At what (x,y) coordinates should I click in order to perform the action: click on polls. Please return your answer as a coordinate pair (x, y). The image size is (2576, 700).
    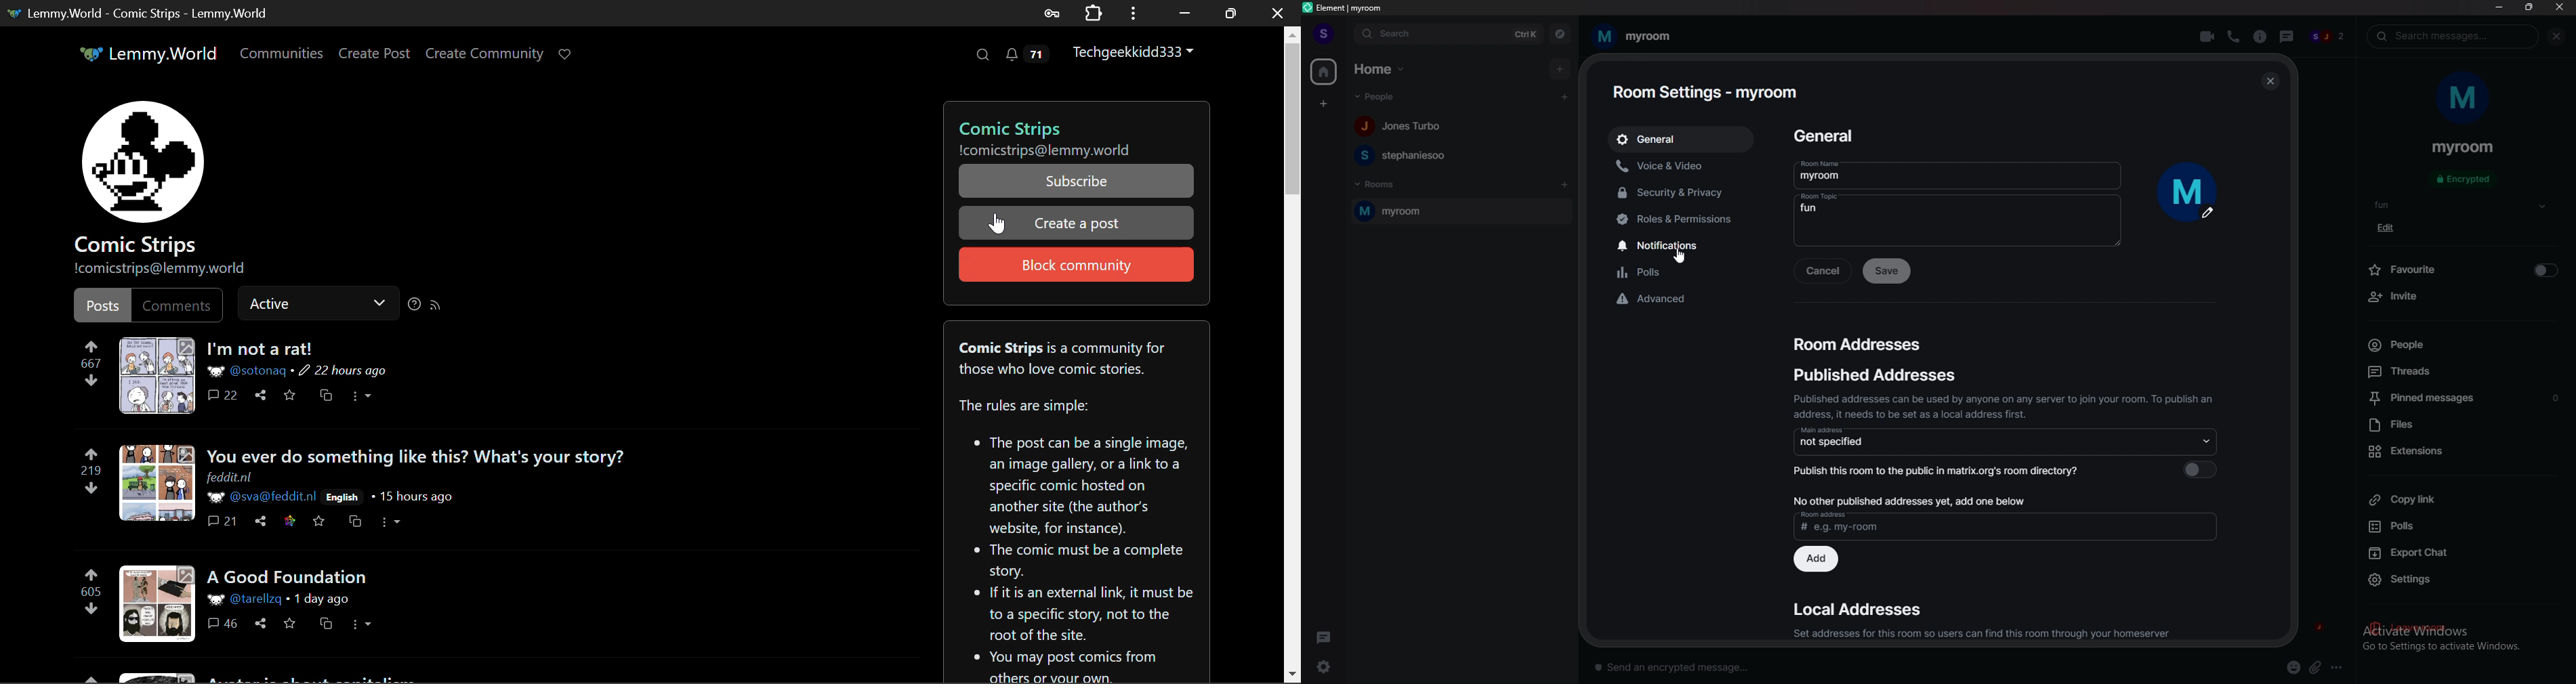
    Looking at the image, I should click on (2459, 527).